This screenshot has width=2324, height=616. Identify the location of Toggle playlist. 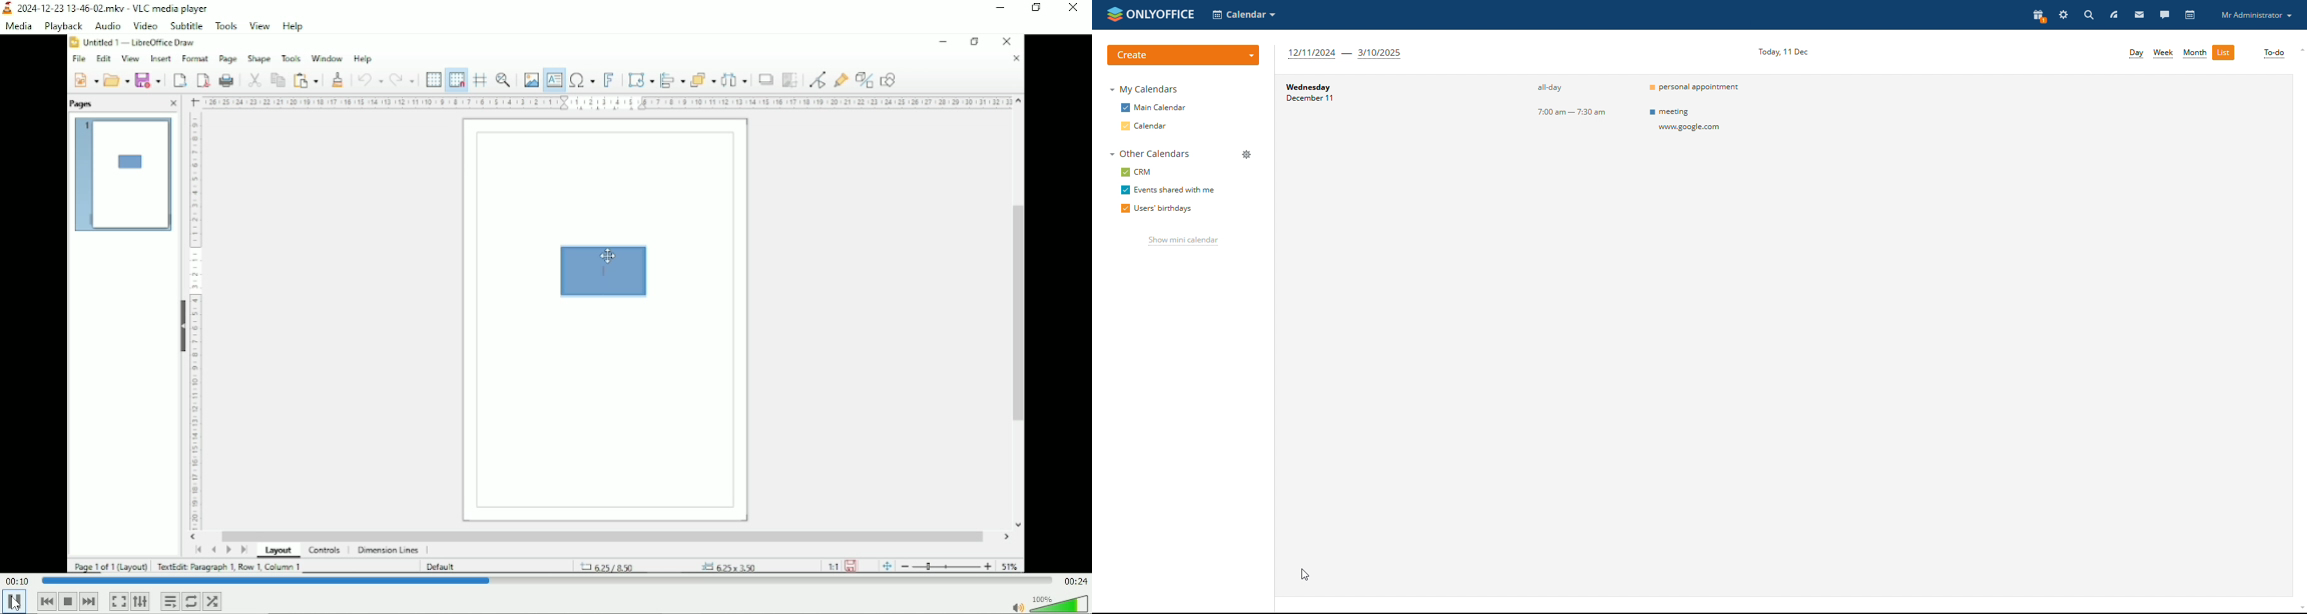
(169, 601).